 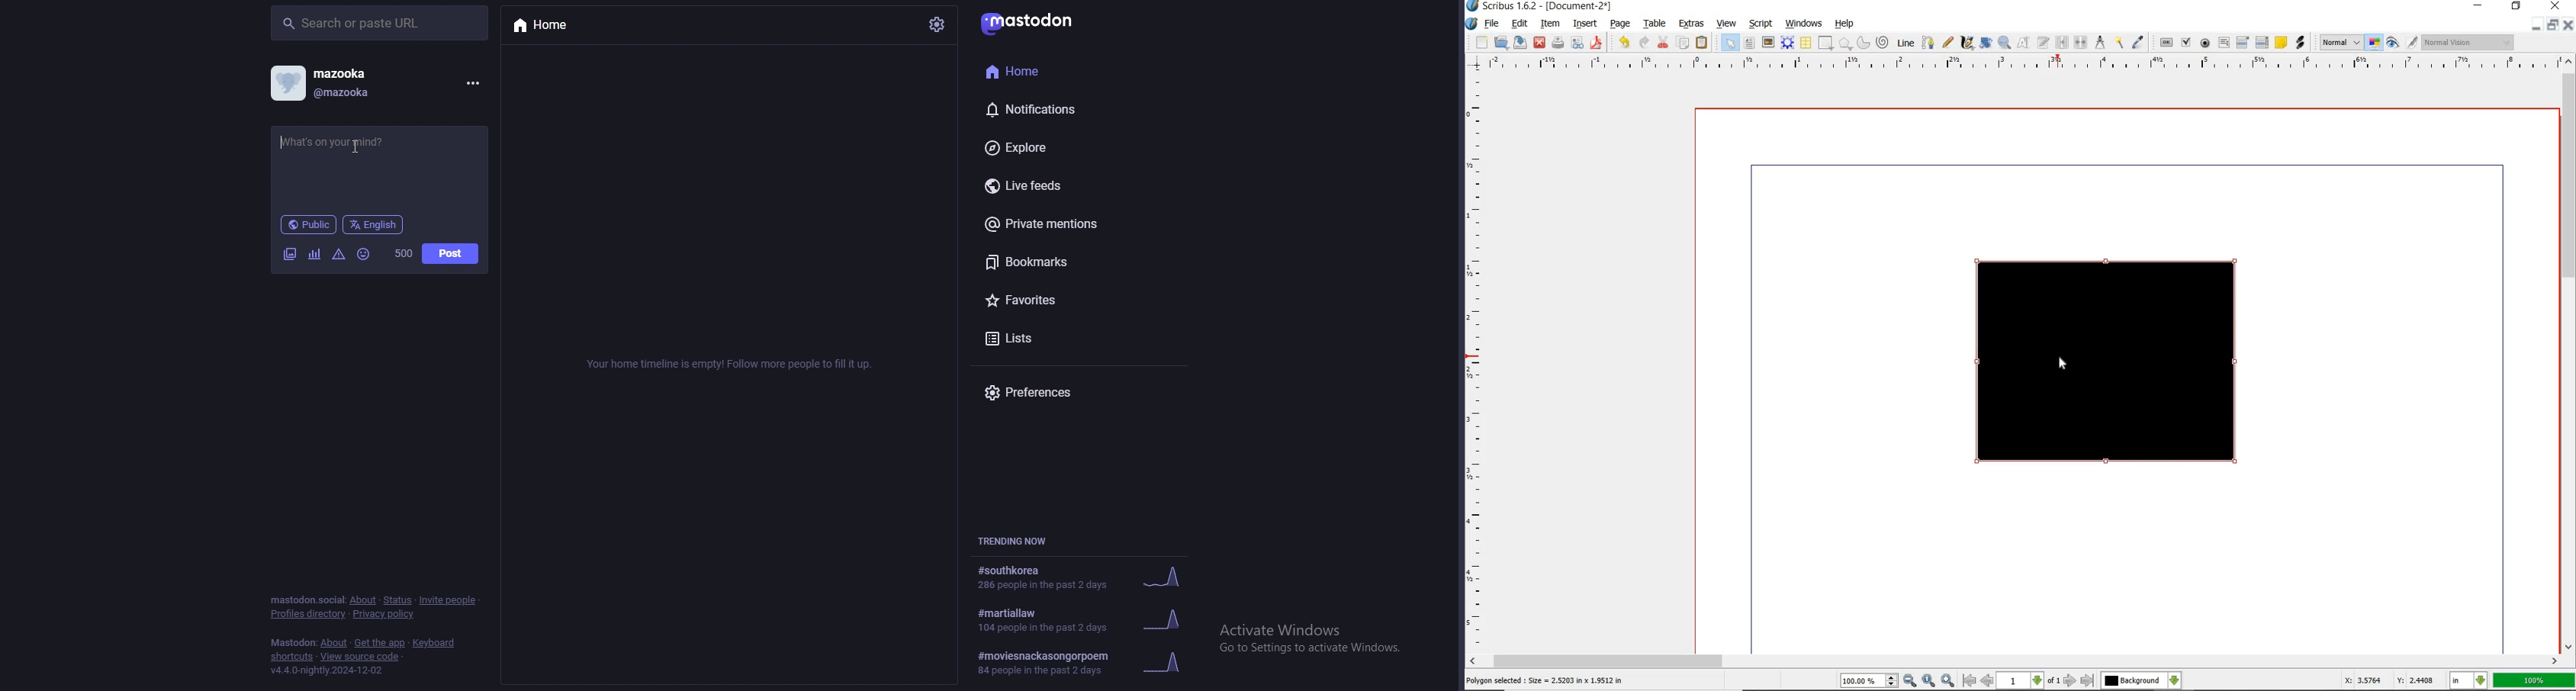 What do you see at coordinates (2534, 681) in the screenshot?
I see `100%` at bounding box center [2534, 681].